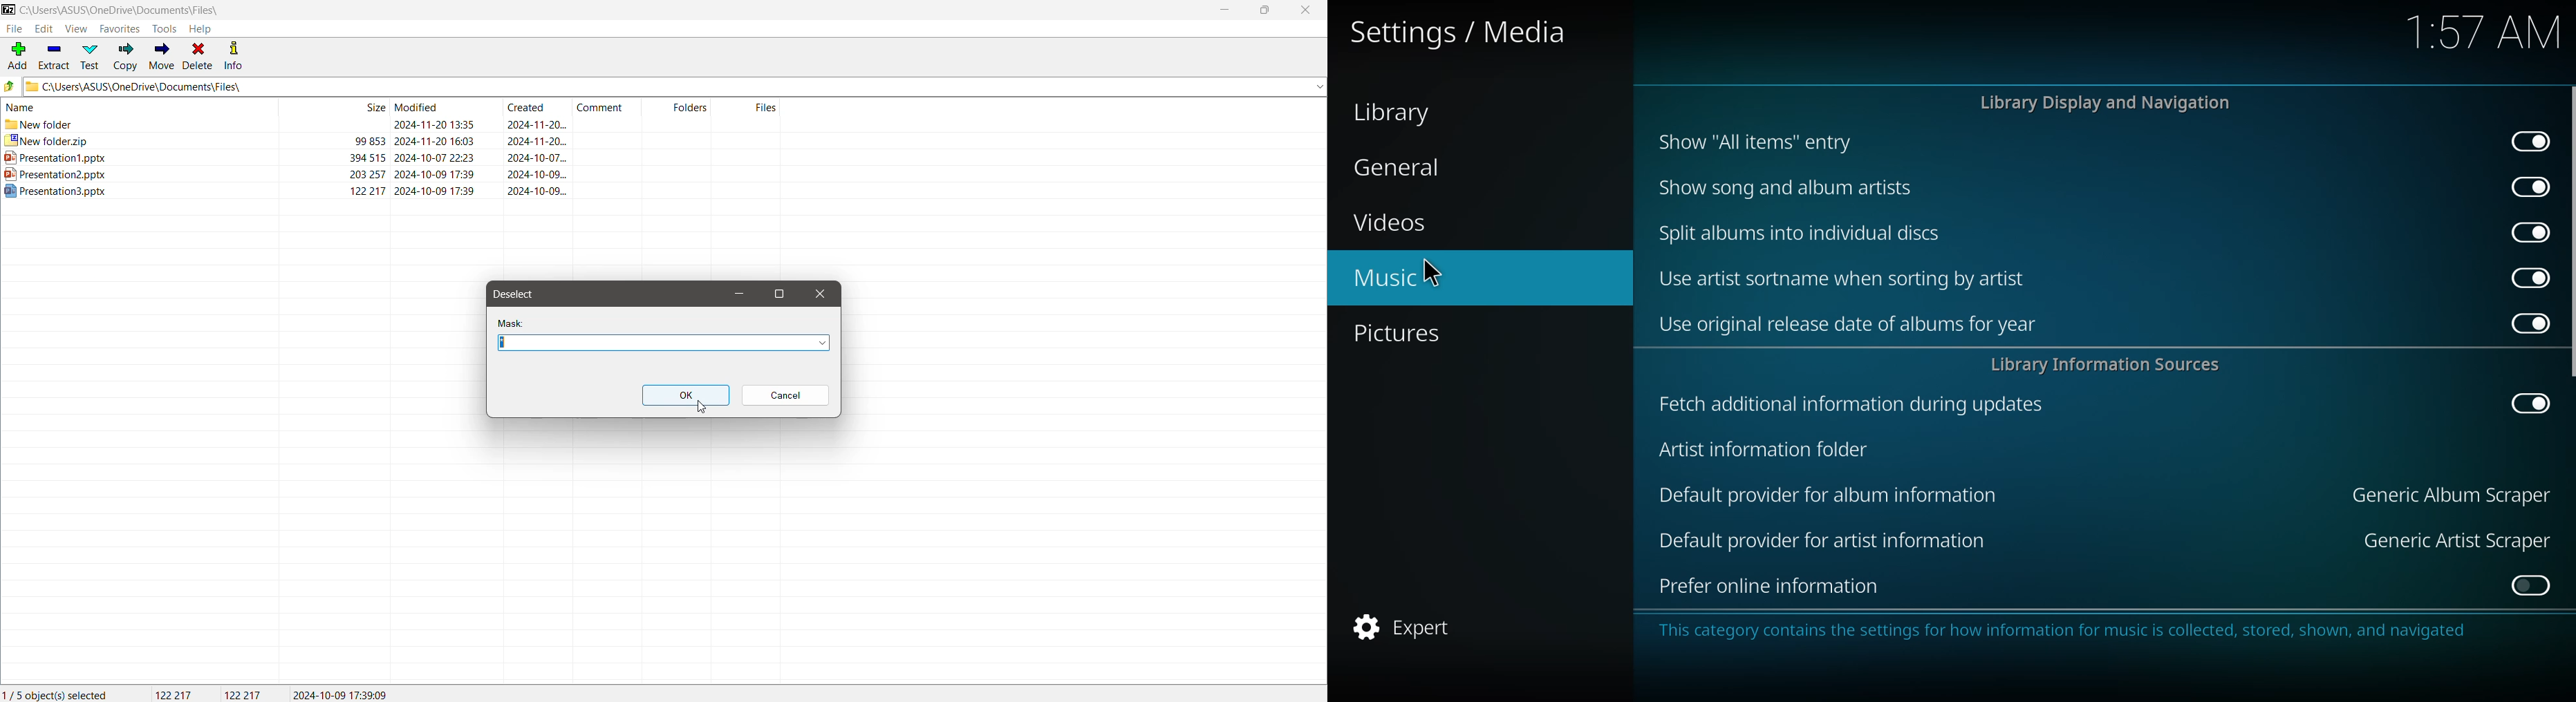 This screenshot has height=728, width=2576. Describe the element at coordinates (1801, 231) in the screenshot. I see `split albums into discs` at that location.